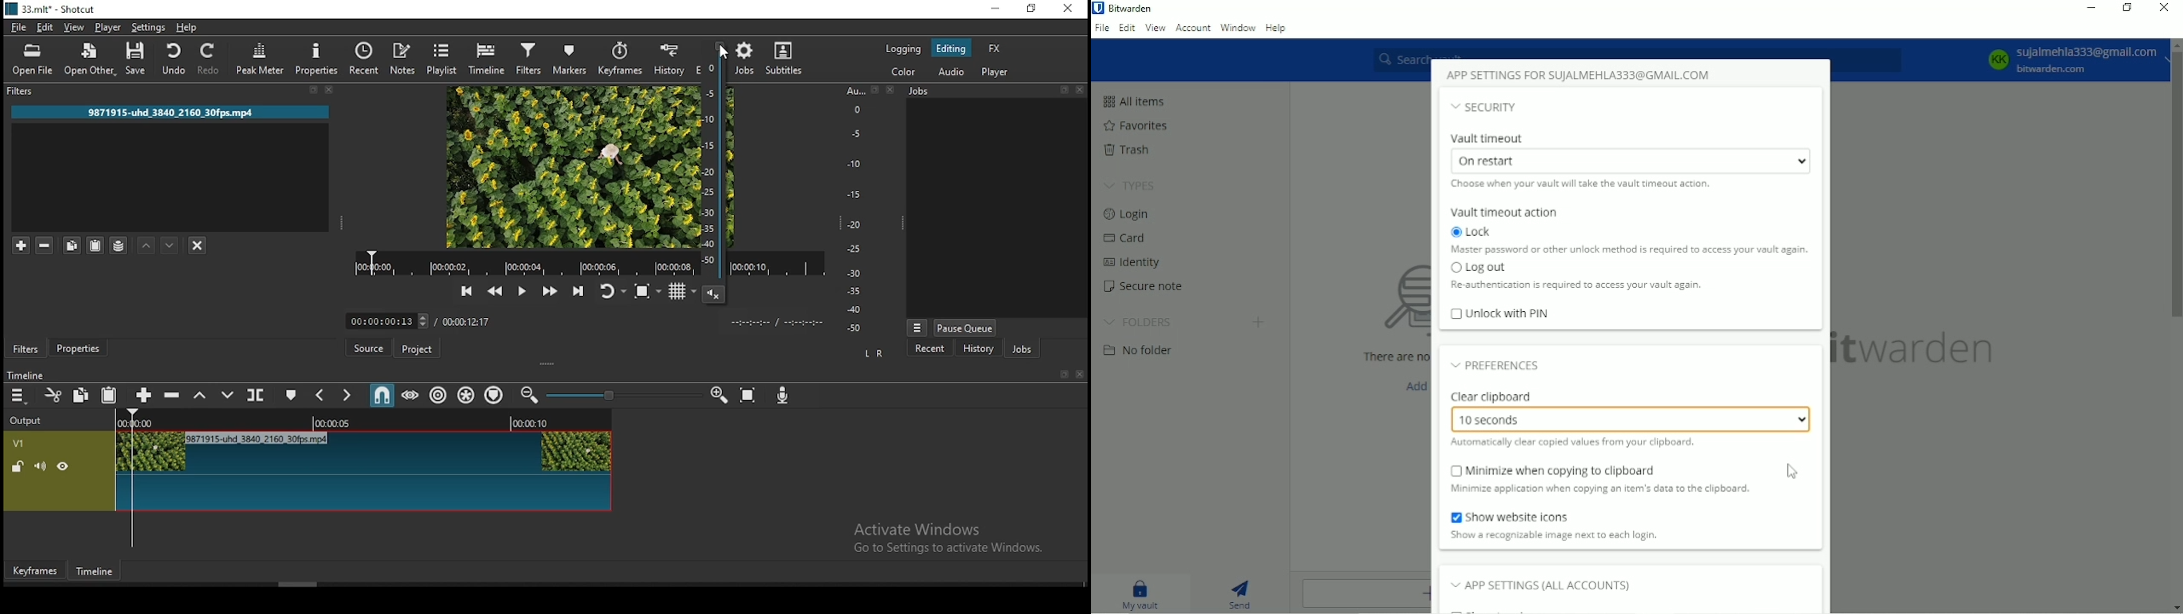 The image size is (2184, 616). What do you see at coordinates (1507, 213) in the screenshot?
I see `Vault timeout action` at bounding box center [1507, 213].